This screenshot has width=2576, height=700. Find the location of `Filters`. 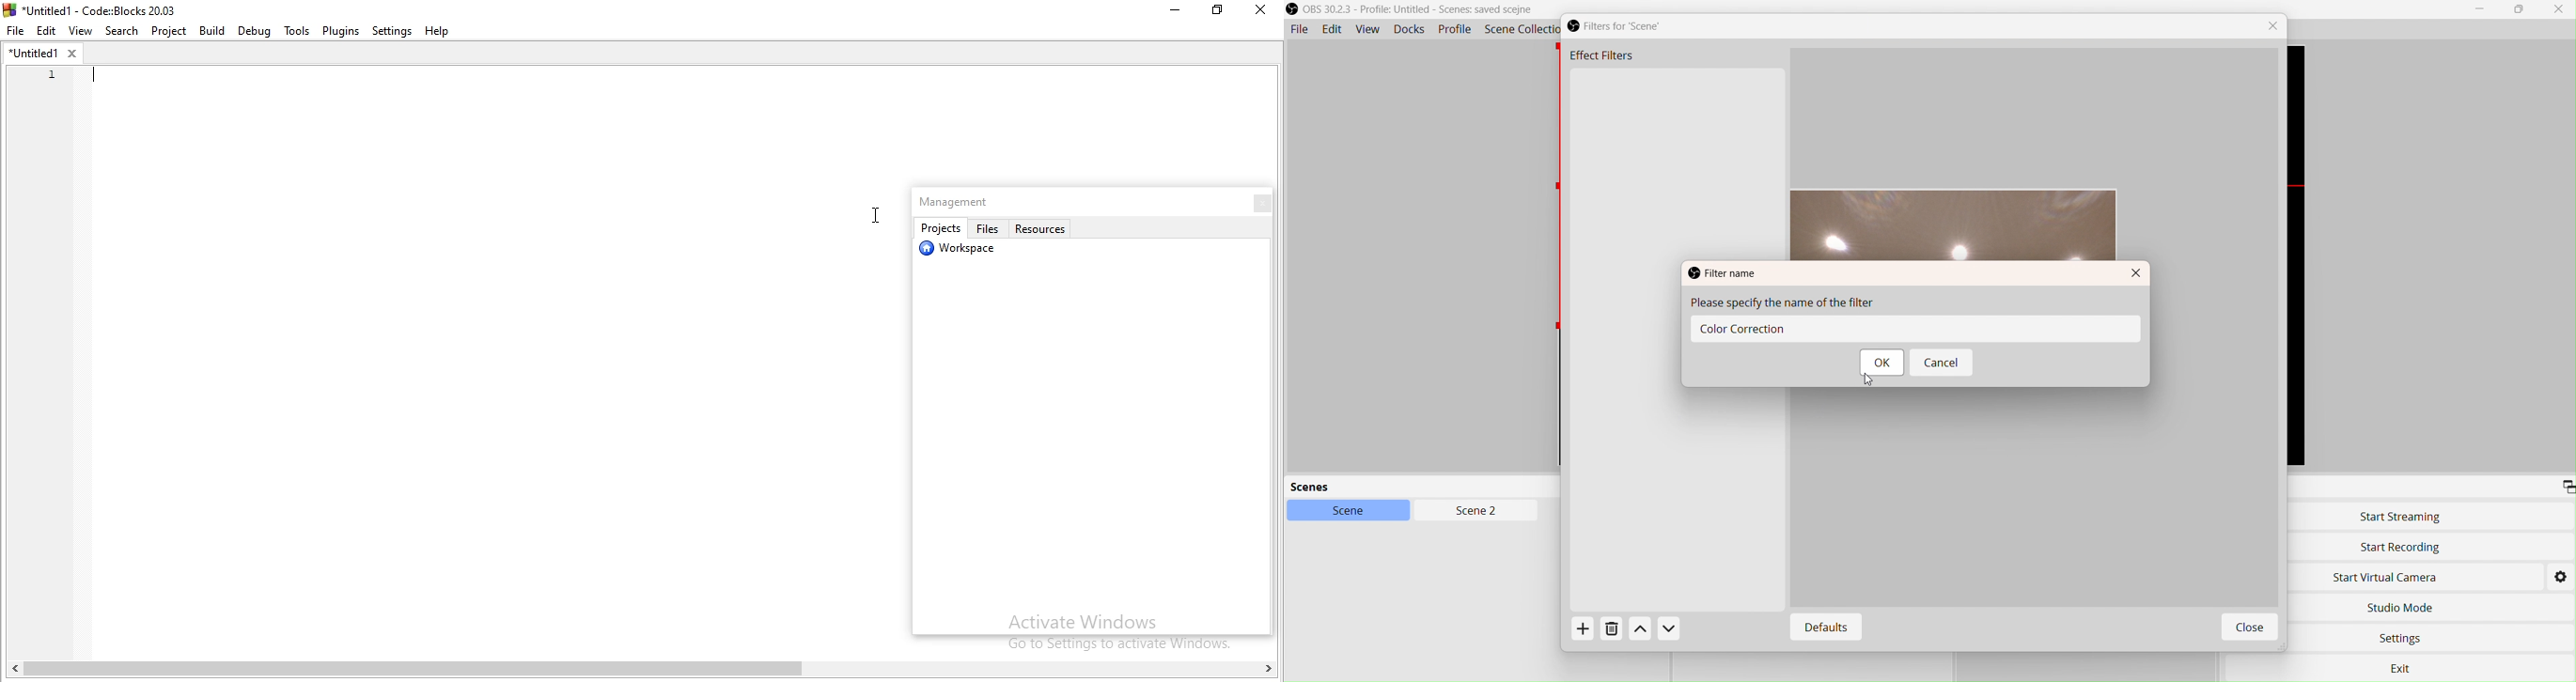

Filters is located at coordinates (1626, 26).